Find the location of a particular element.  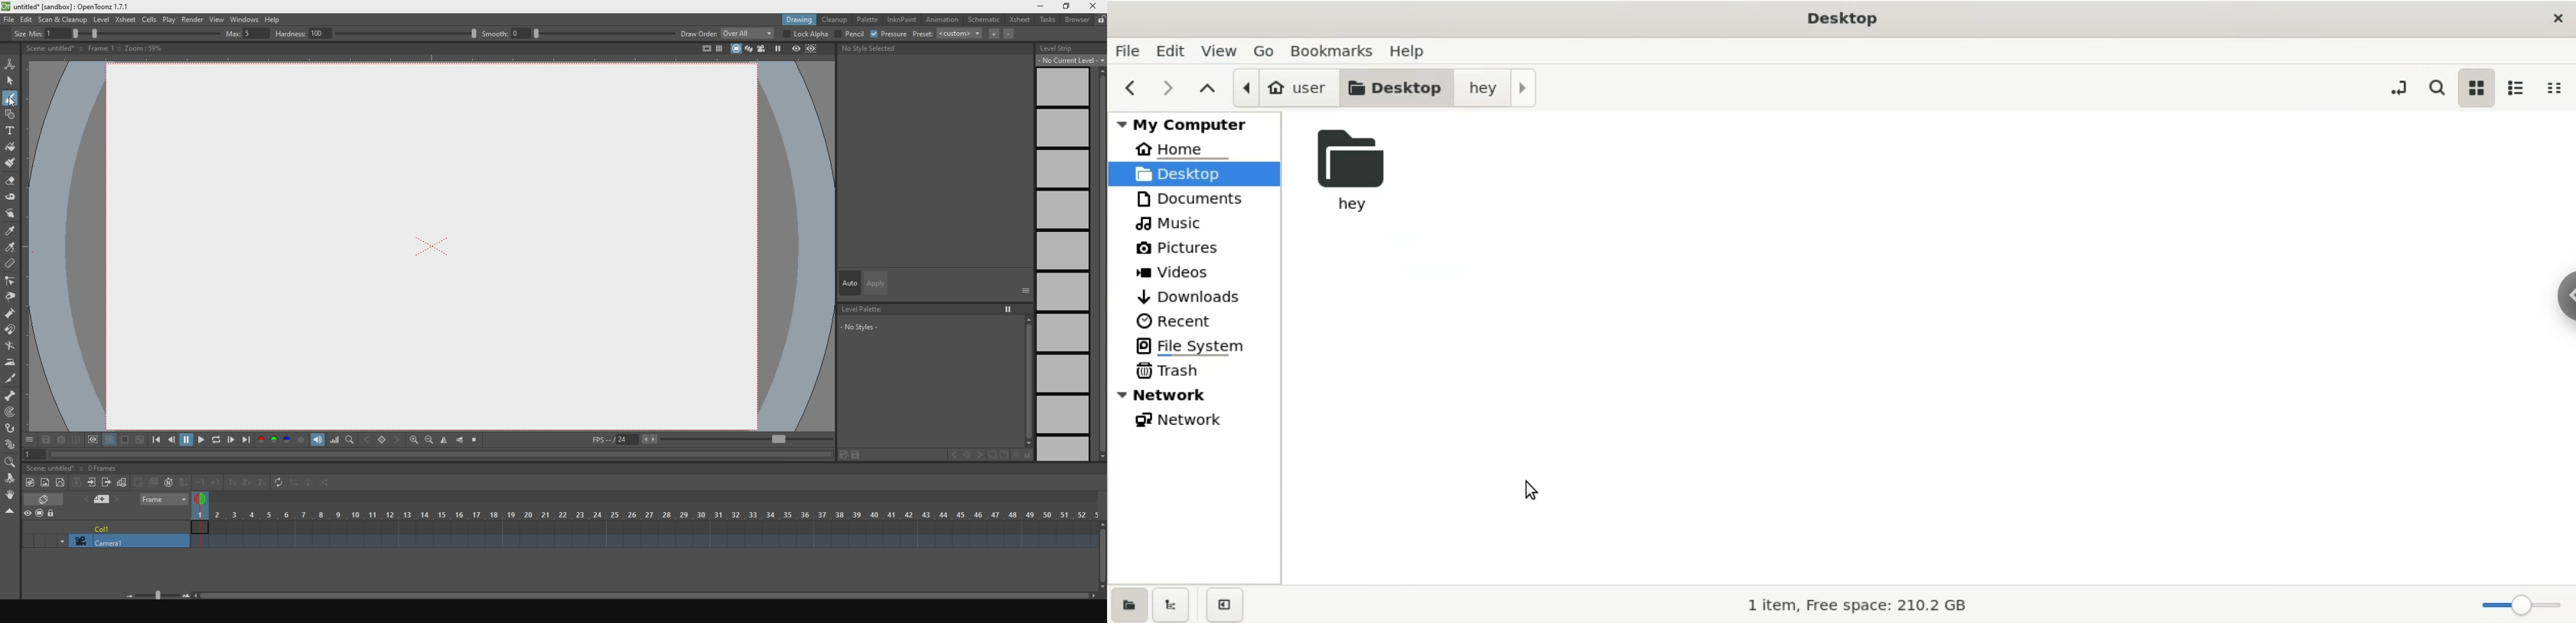

hook is located at coordinates (11, 429).